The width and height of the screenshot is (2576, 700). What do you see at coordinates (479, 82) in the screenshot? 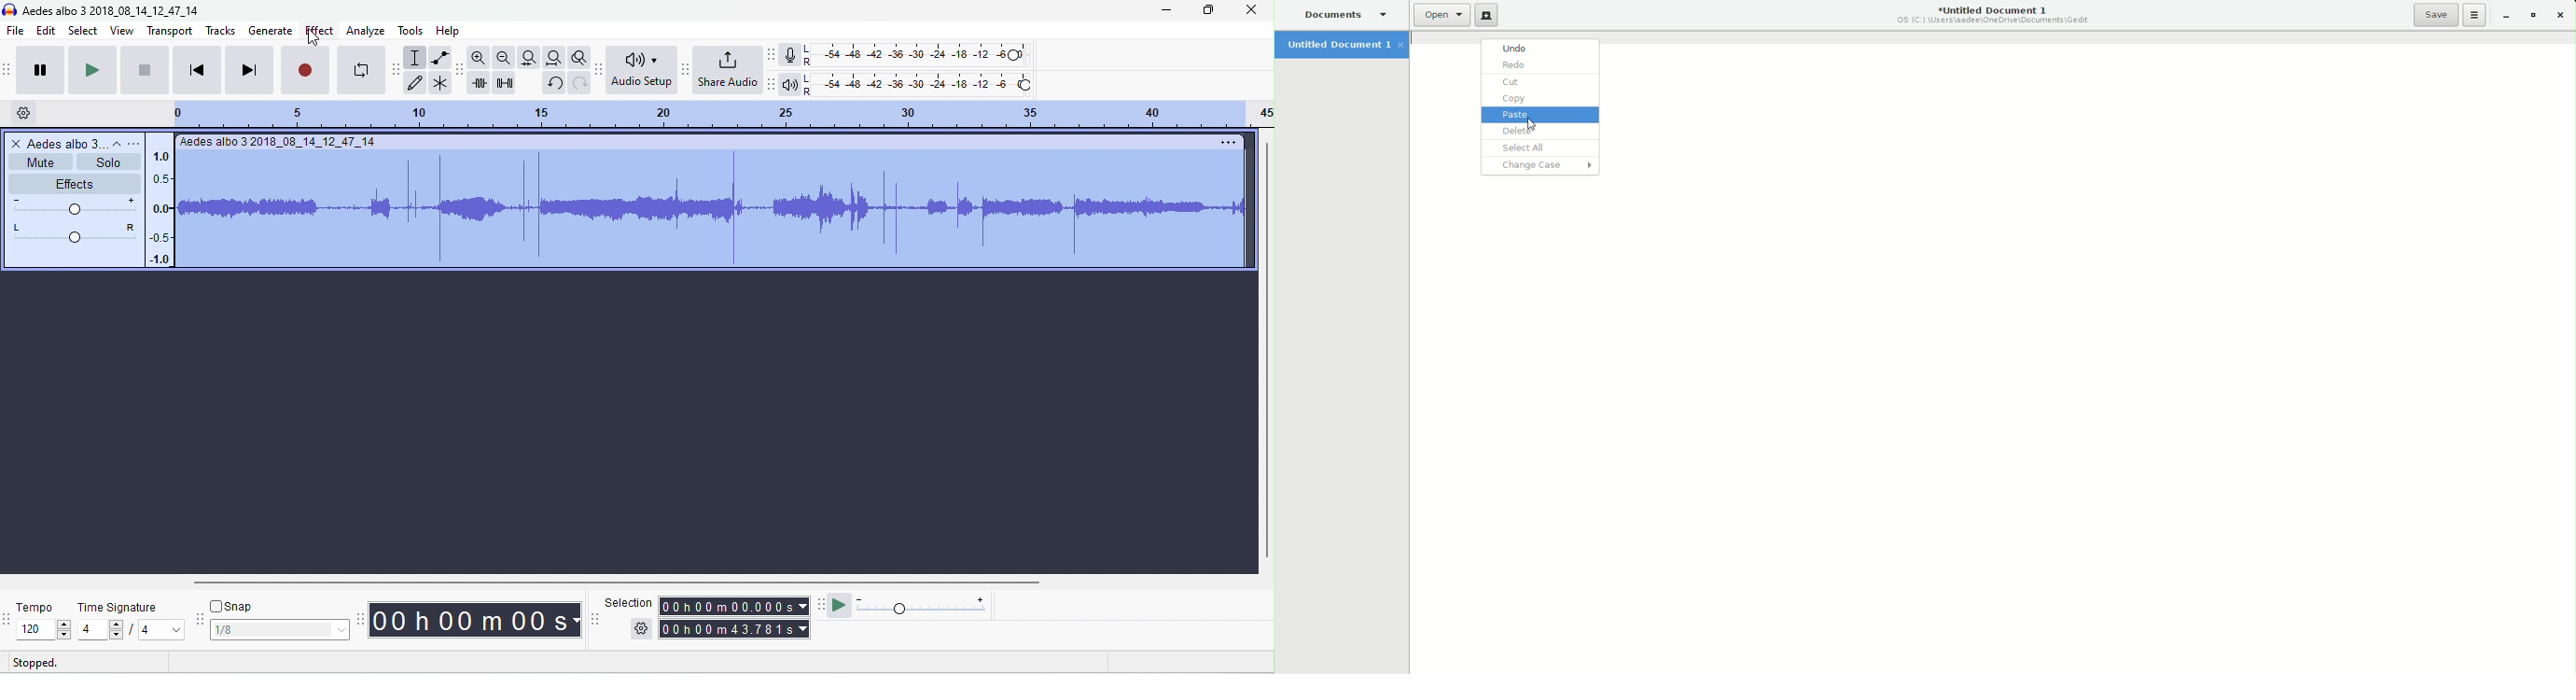
I see `trim outside selection` at bounding box center [479, 82].